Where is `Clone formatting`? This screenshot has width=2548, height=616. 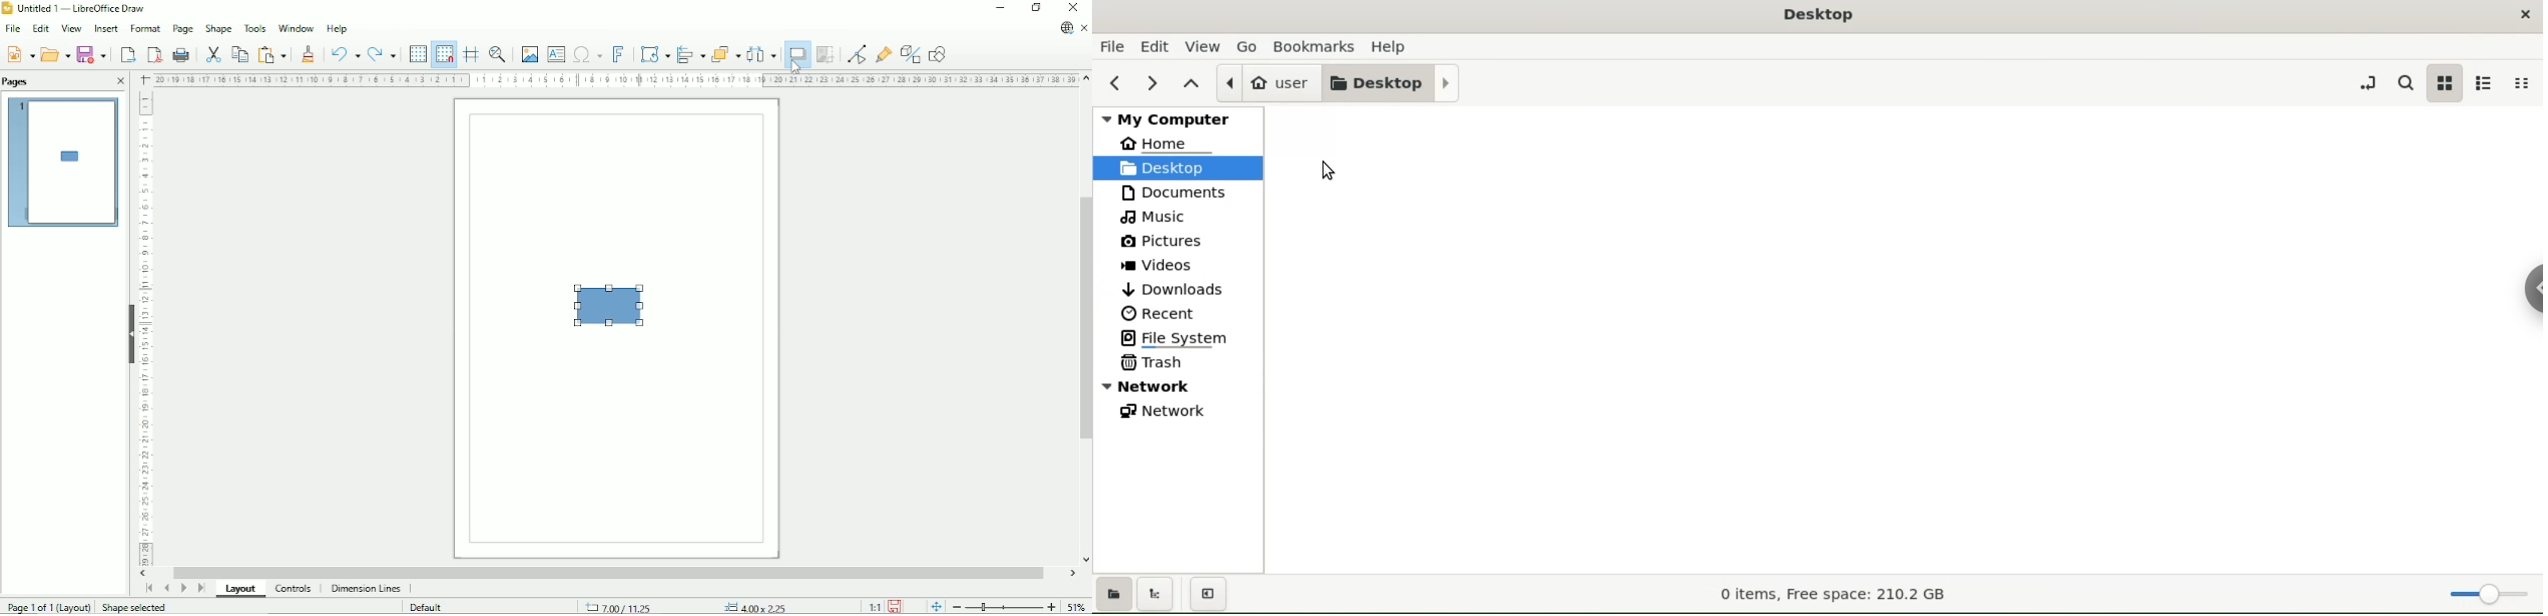
Clone formatting is located at coordinates (306, 54).